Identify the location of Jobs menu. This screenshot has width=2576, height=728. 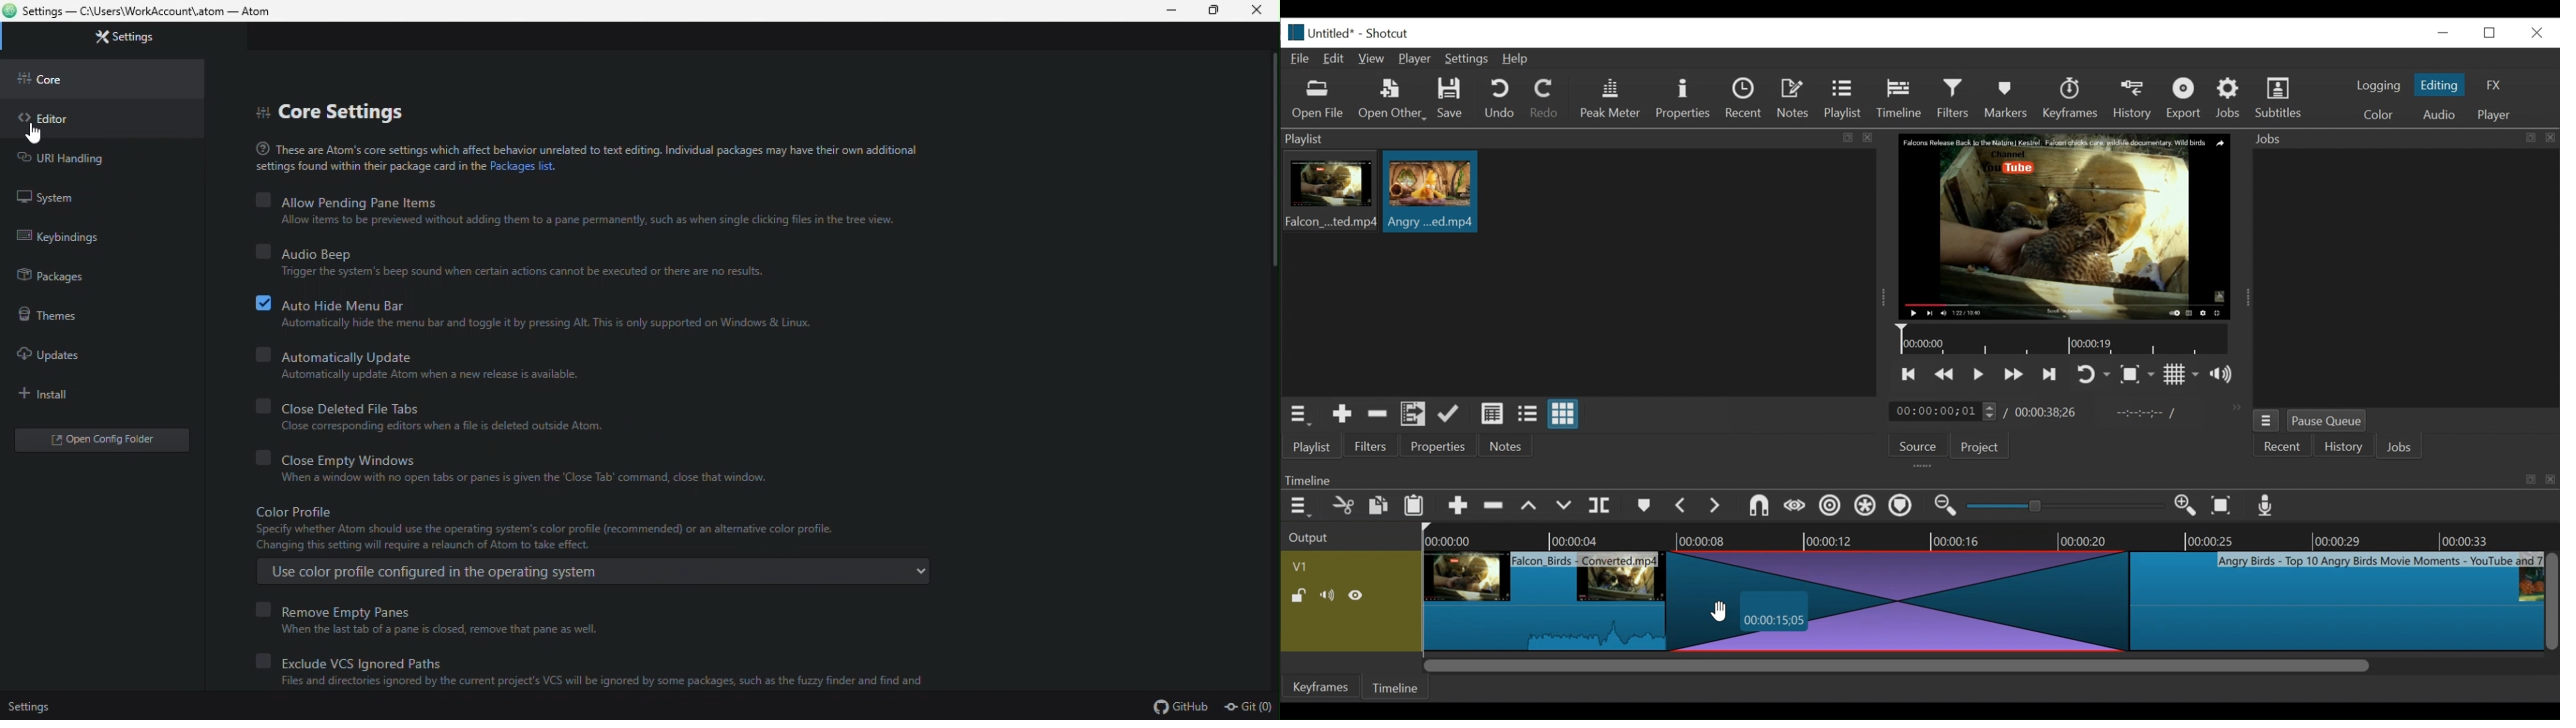
(2395, 137).